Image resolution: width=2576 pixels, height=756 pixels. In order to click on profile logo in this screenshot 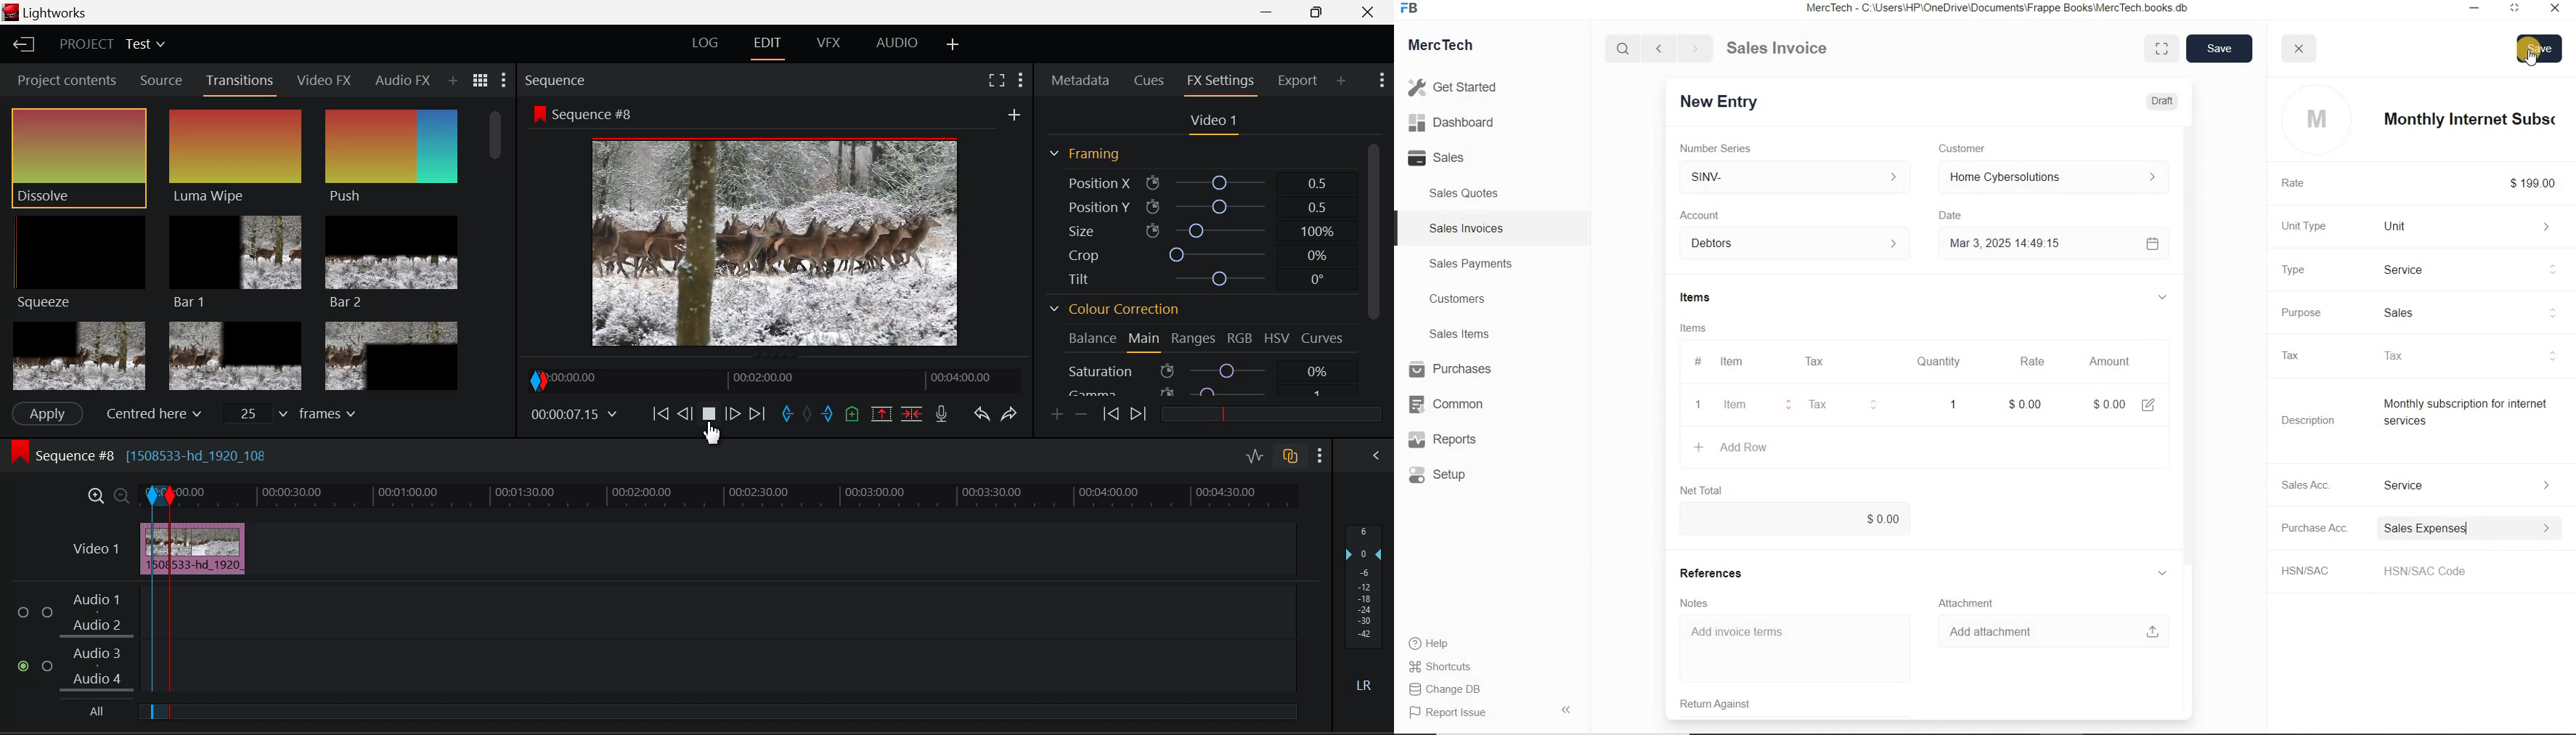, I will do `click(2313, 119)`.